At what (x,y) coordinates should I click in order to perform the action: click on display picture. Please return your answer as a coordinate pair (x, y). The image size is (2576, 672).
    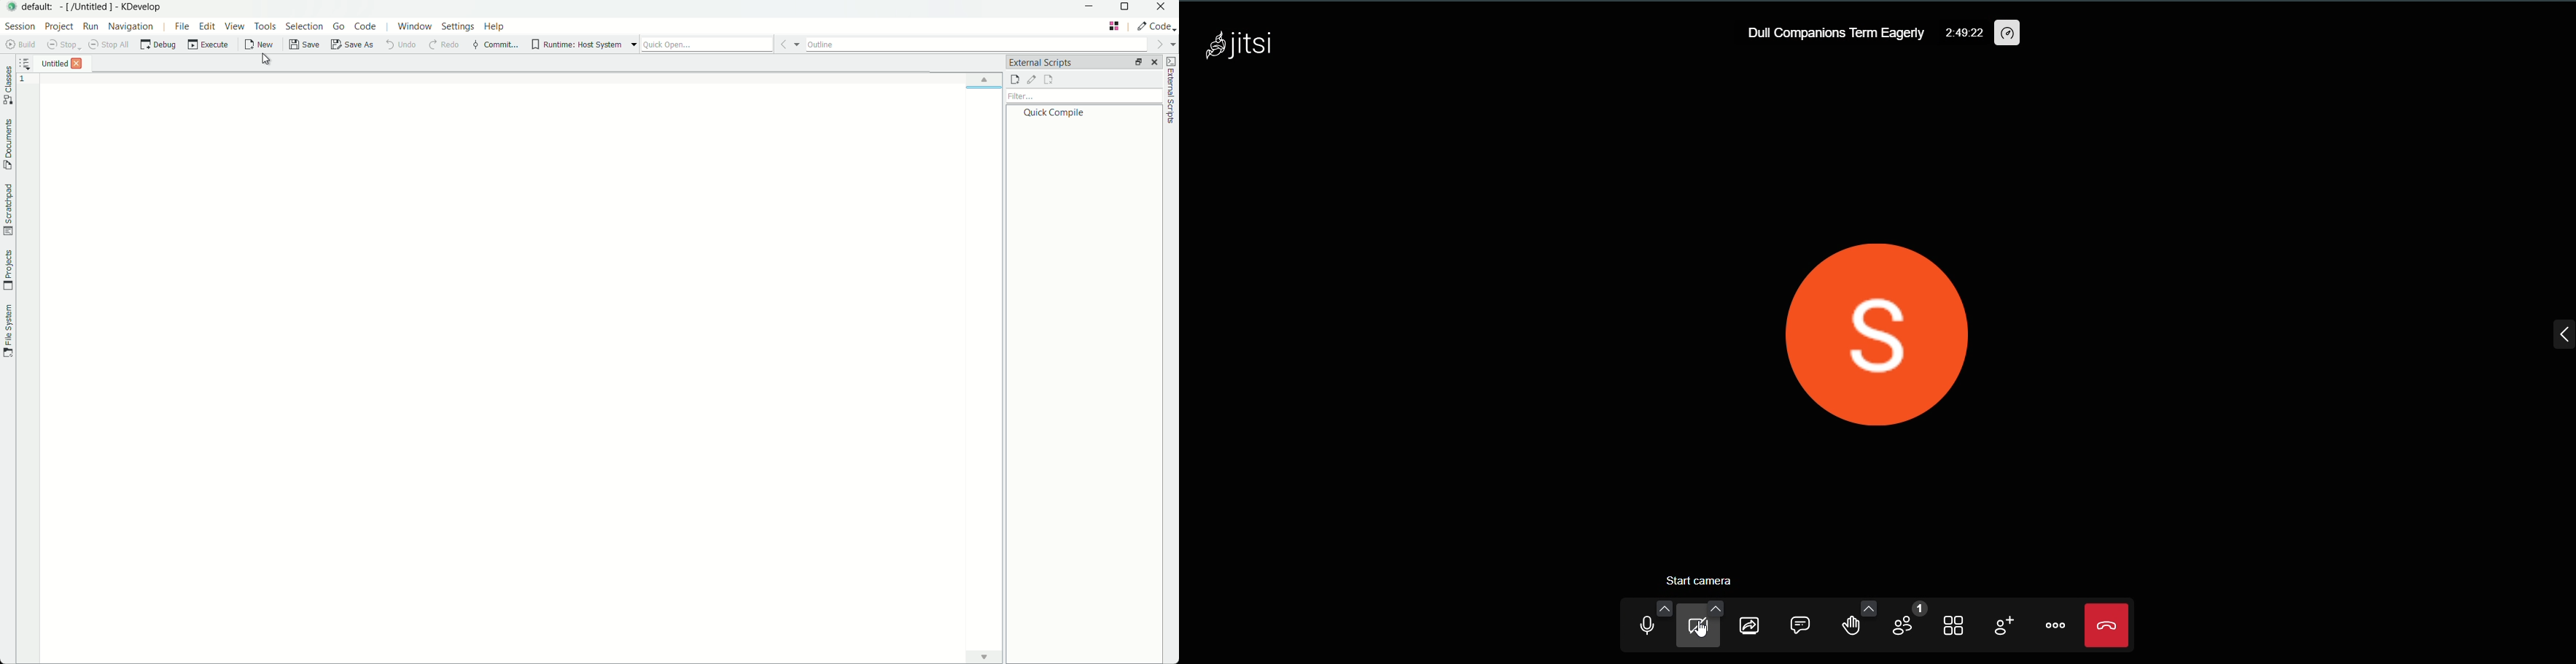
    Looking at the image, I should click on (1870, 323).